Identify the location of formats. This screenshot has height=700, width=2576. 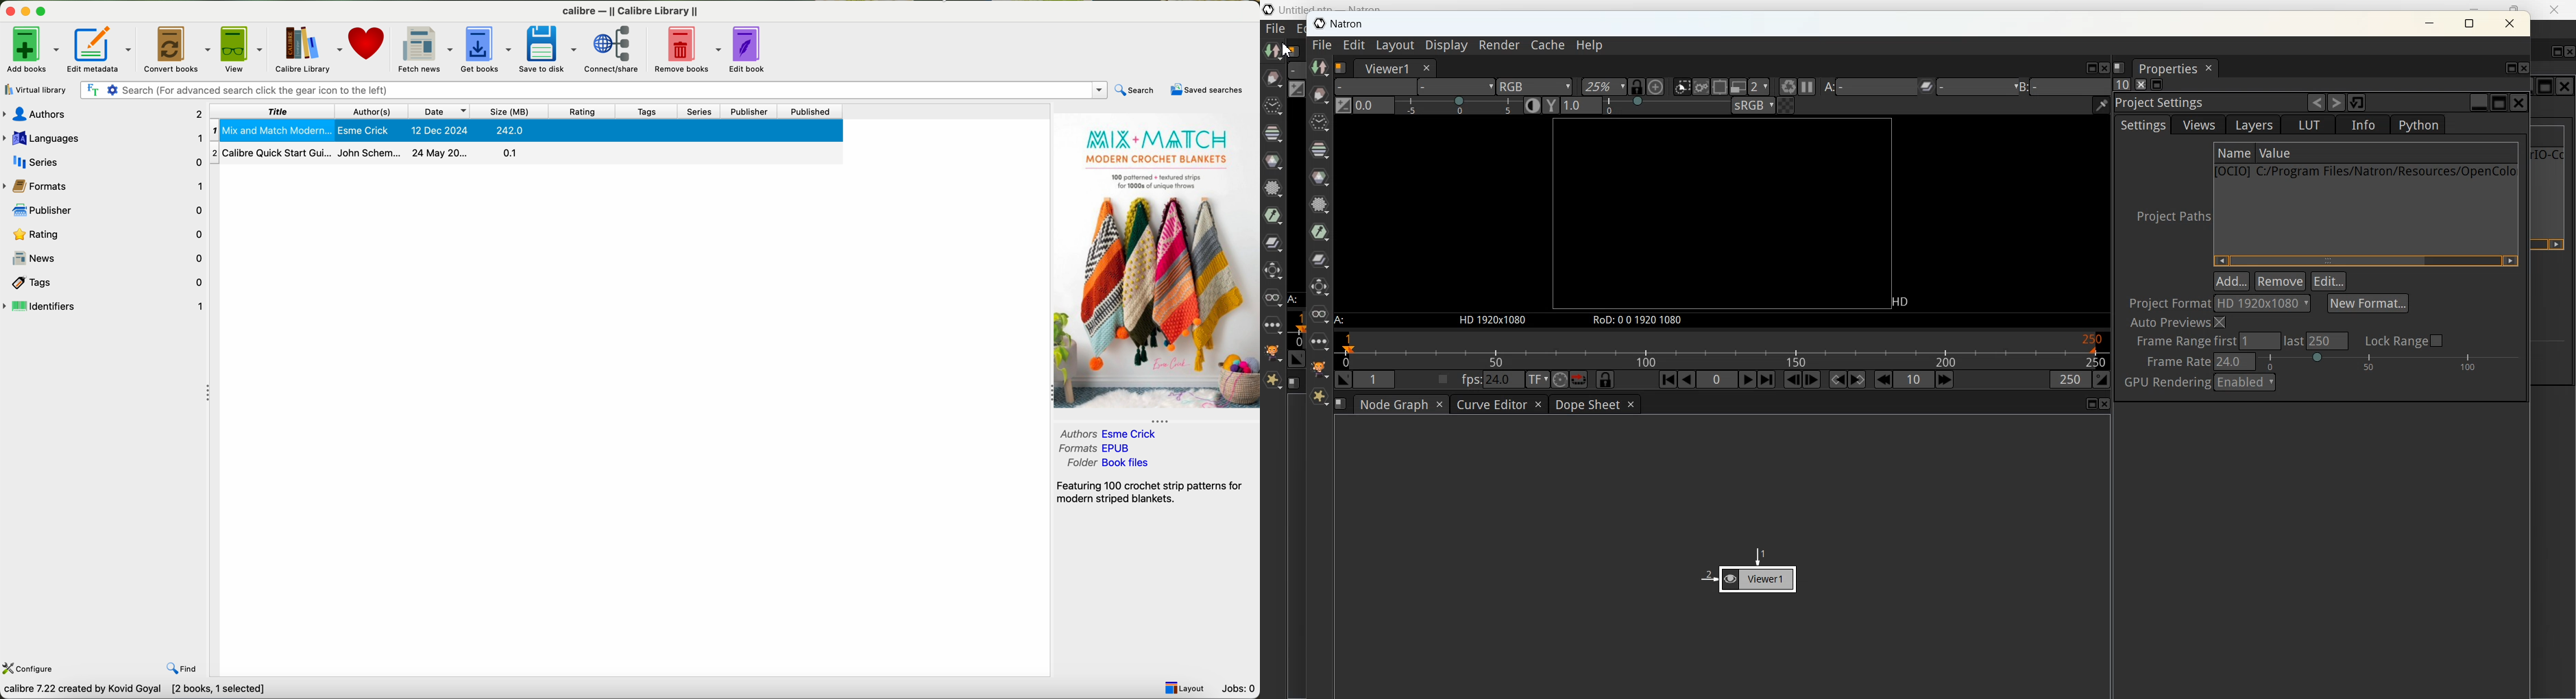
(104, 187).